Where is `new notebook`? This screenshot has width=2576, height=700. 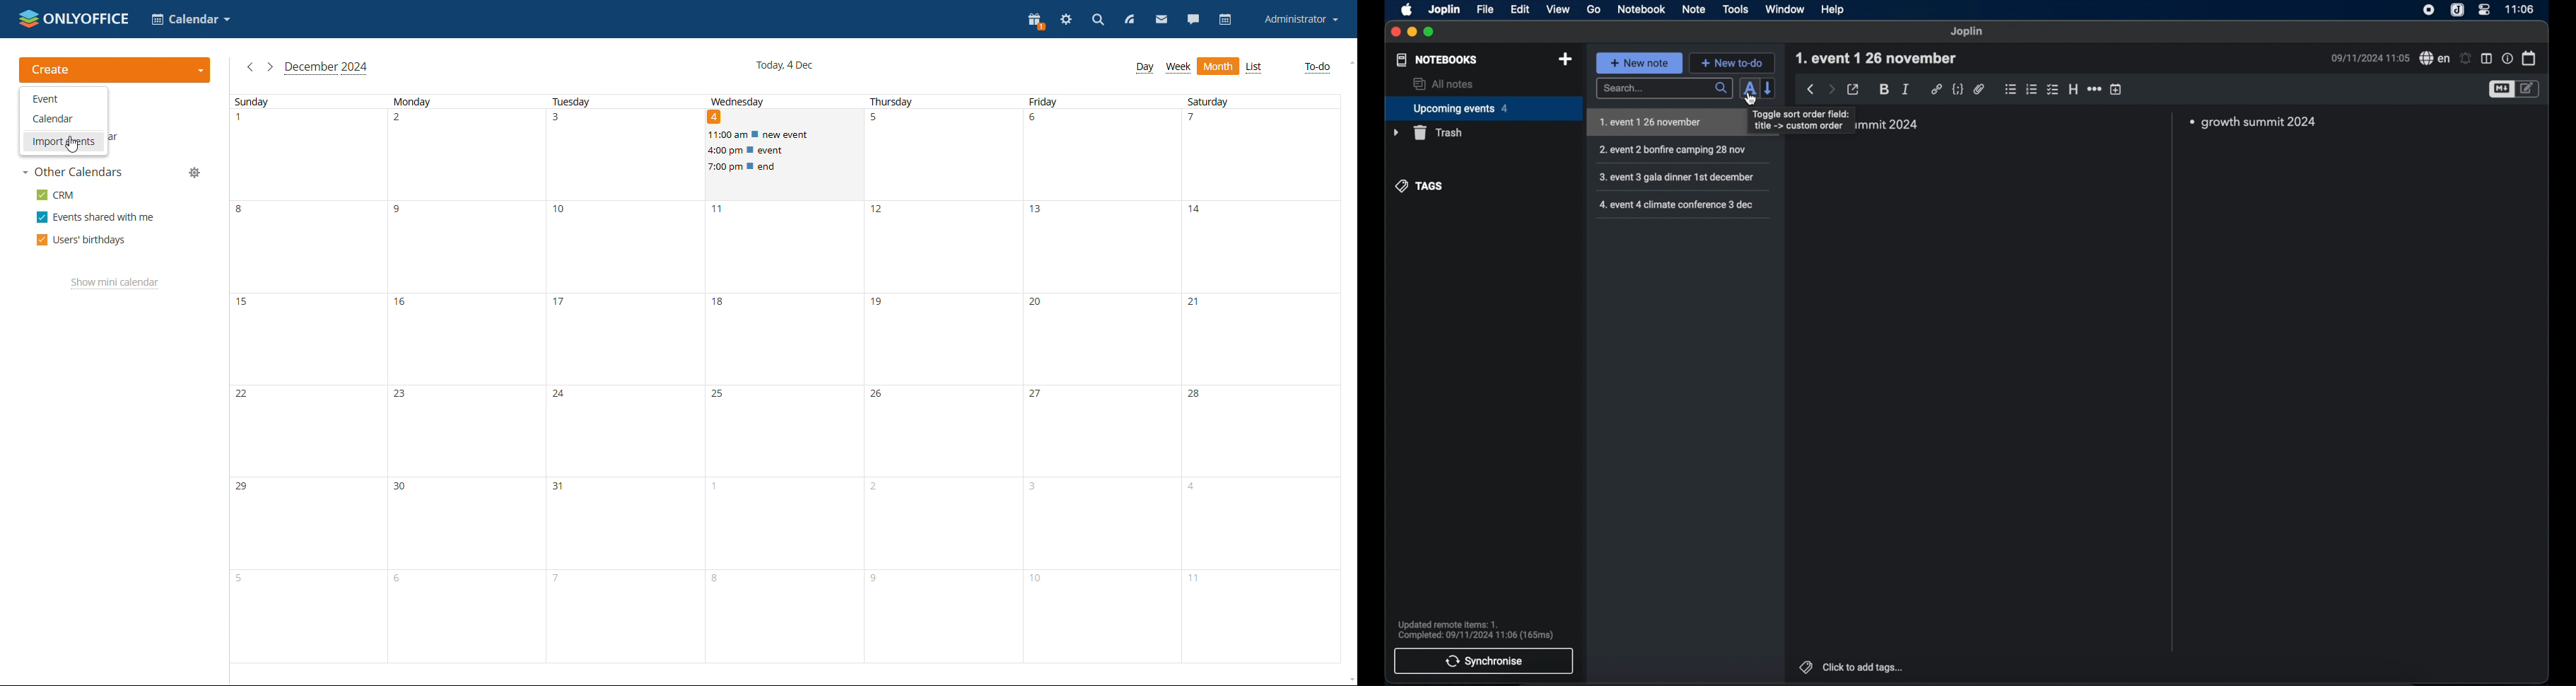
new notebook is located at coordinates (1566, 60).